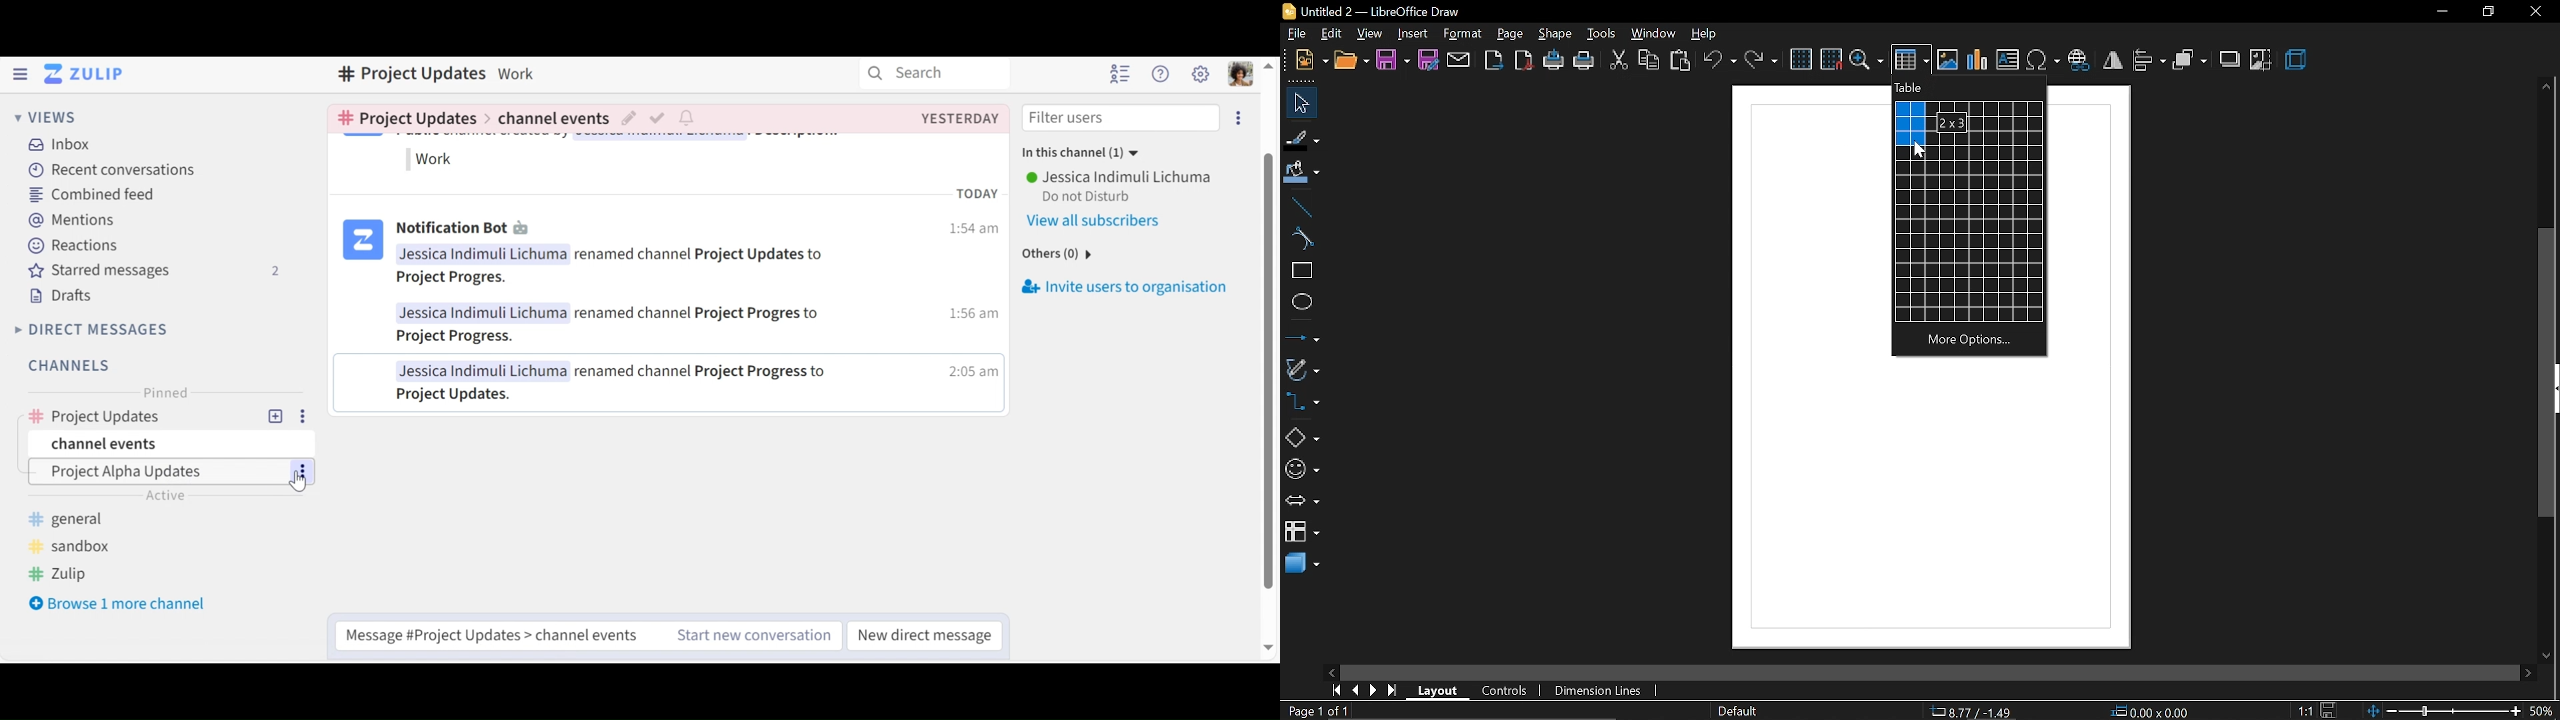 The width and height of the screenshot is (2576, 728). Describe the element at coordinates (107, 170) in the screenshot. I see `Recent Conversations` at that location.